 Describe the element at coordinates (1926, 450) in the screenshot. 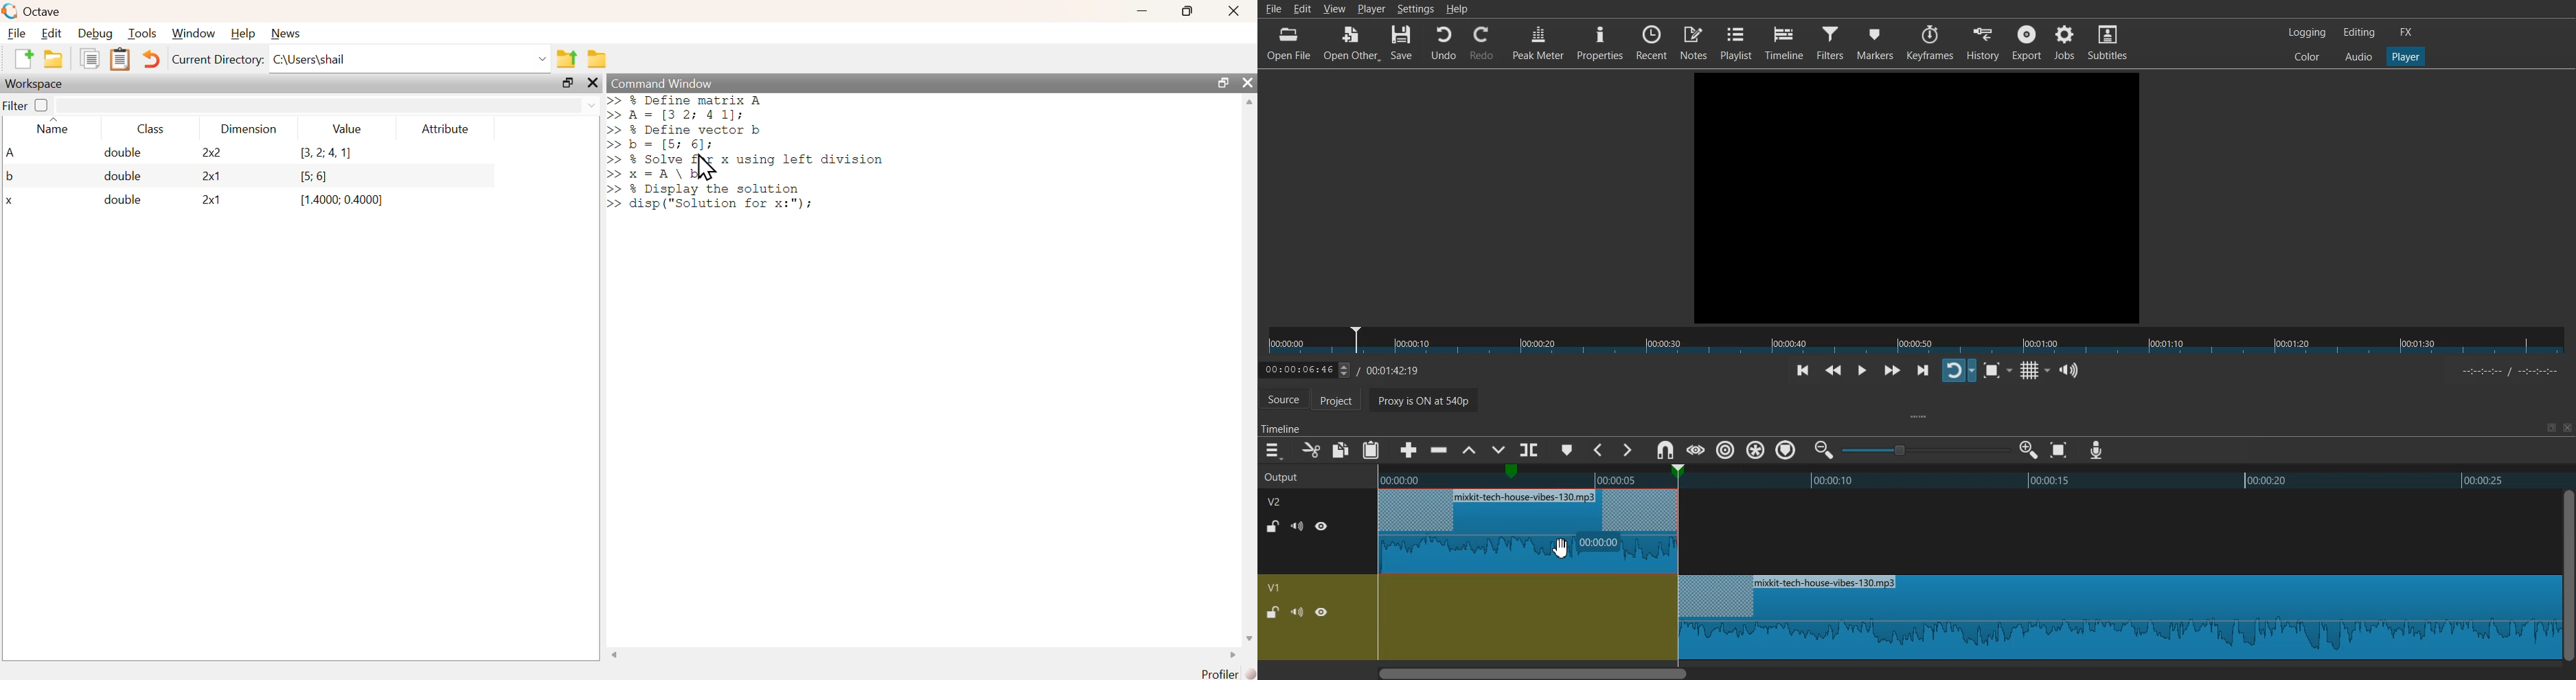

I see `Zoom adjuster toggle` at that location.